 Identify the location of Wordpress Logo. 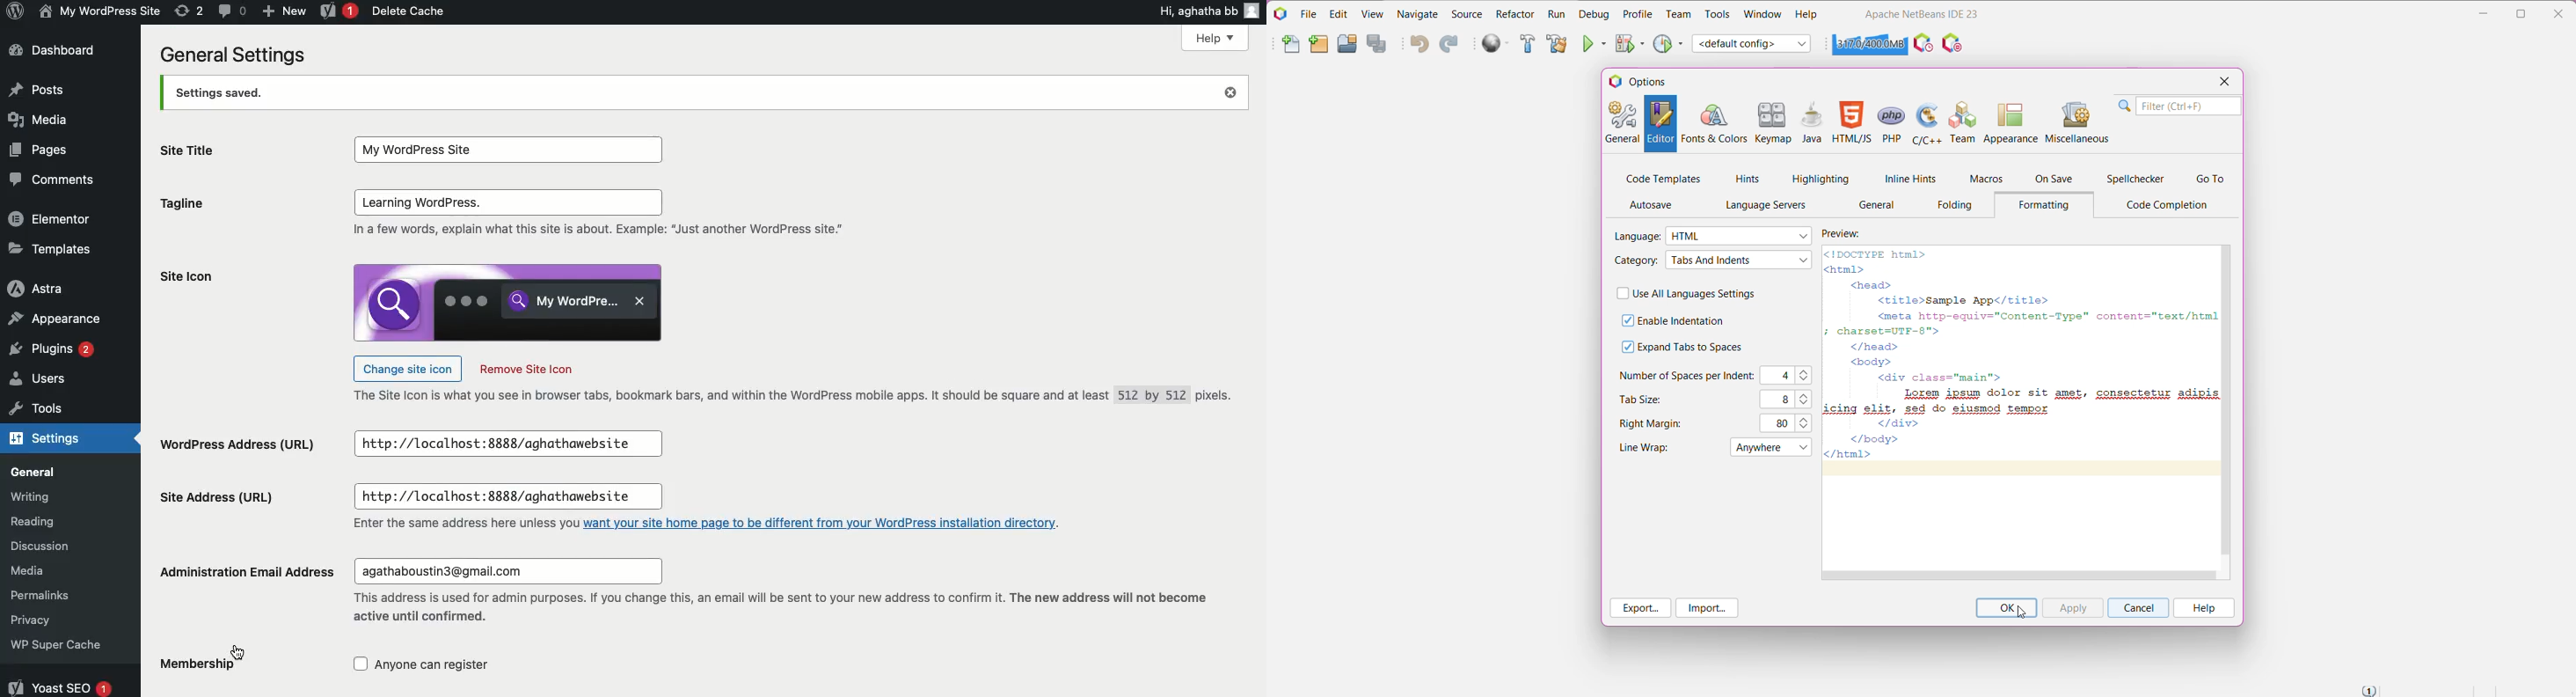
(13, 12).